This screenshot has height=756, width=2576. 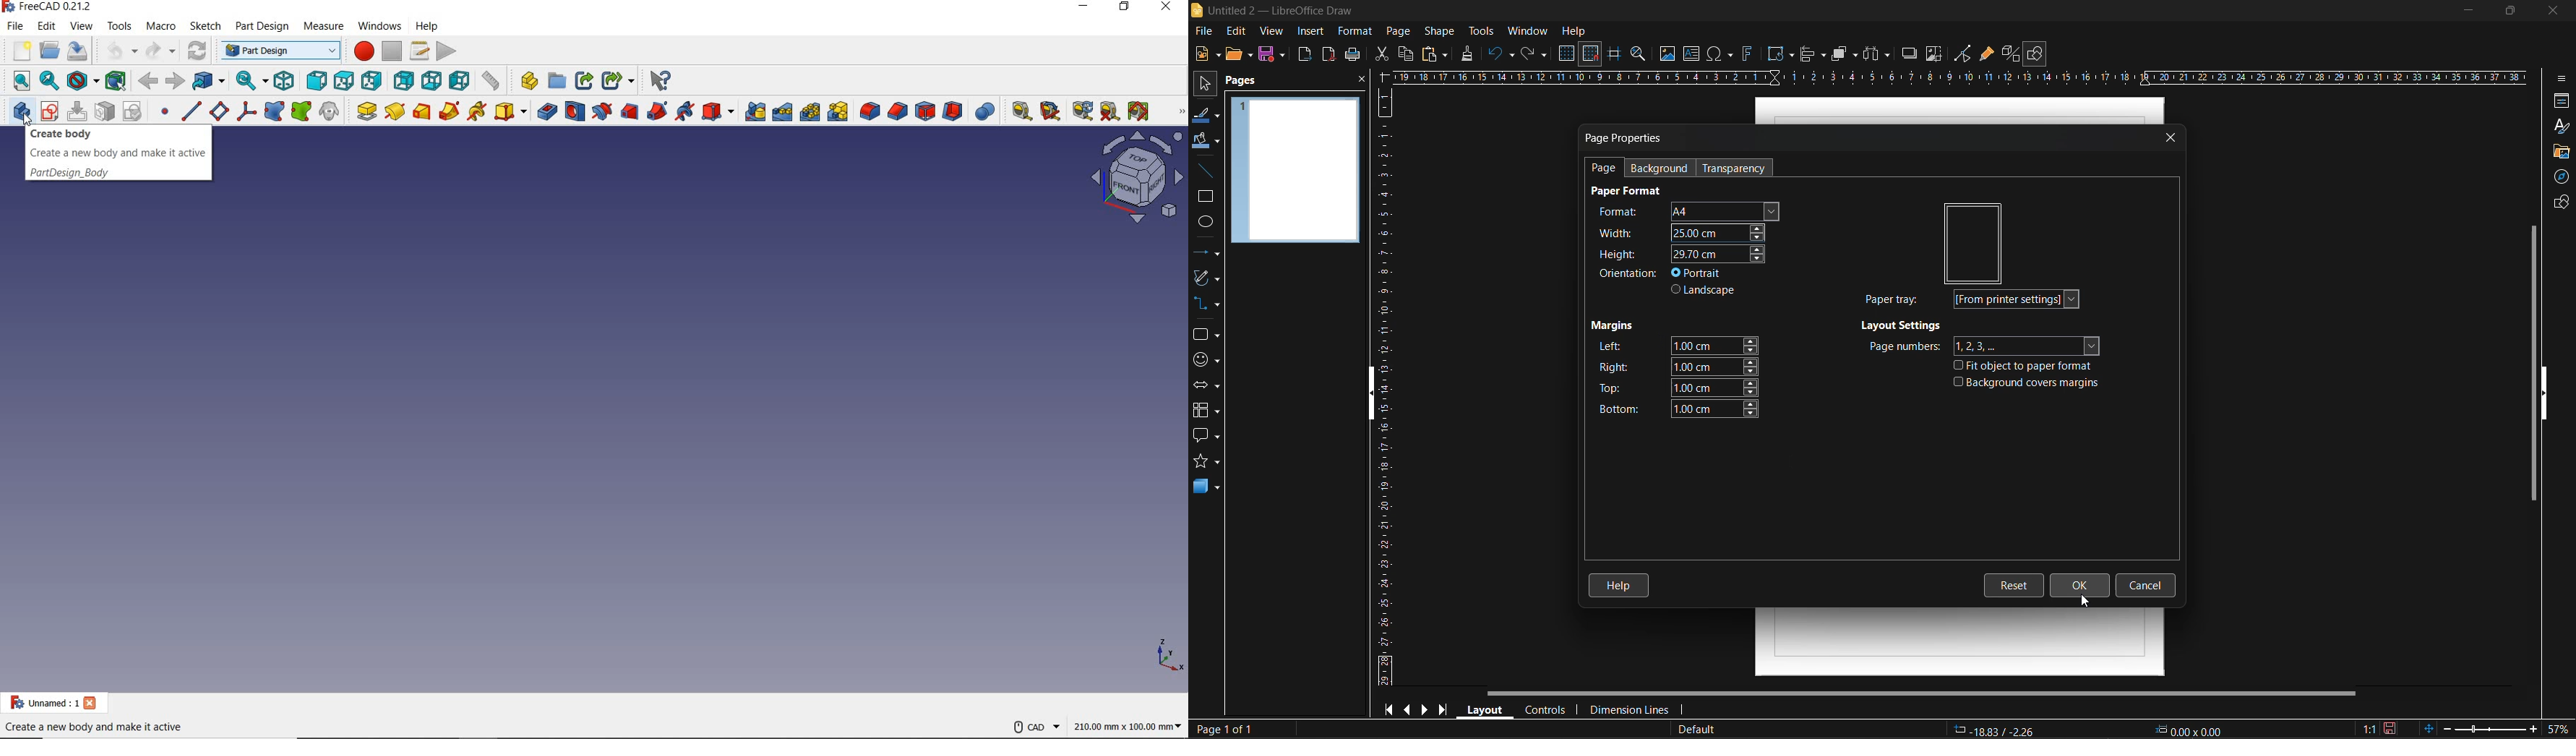 I want to click on top, so click(x=342, y=81).